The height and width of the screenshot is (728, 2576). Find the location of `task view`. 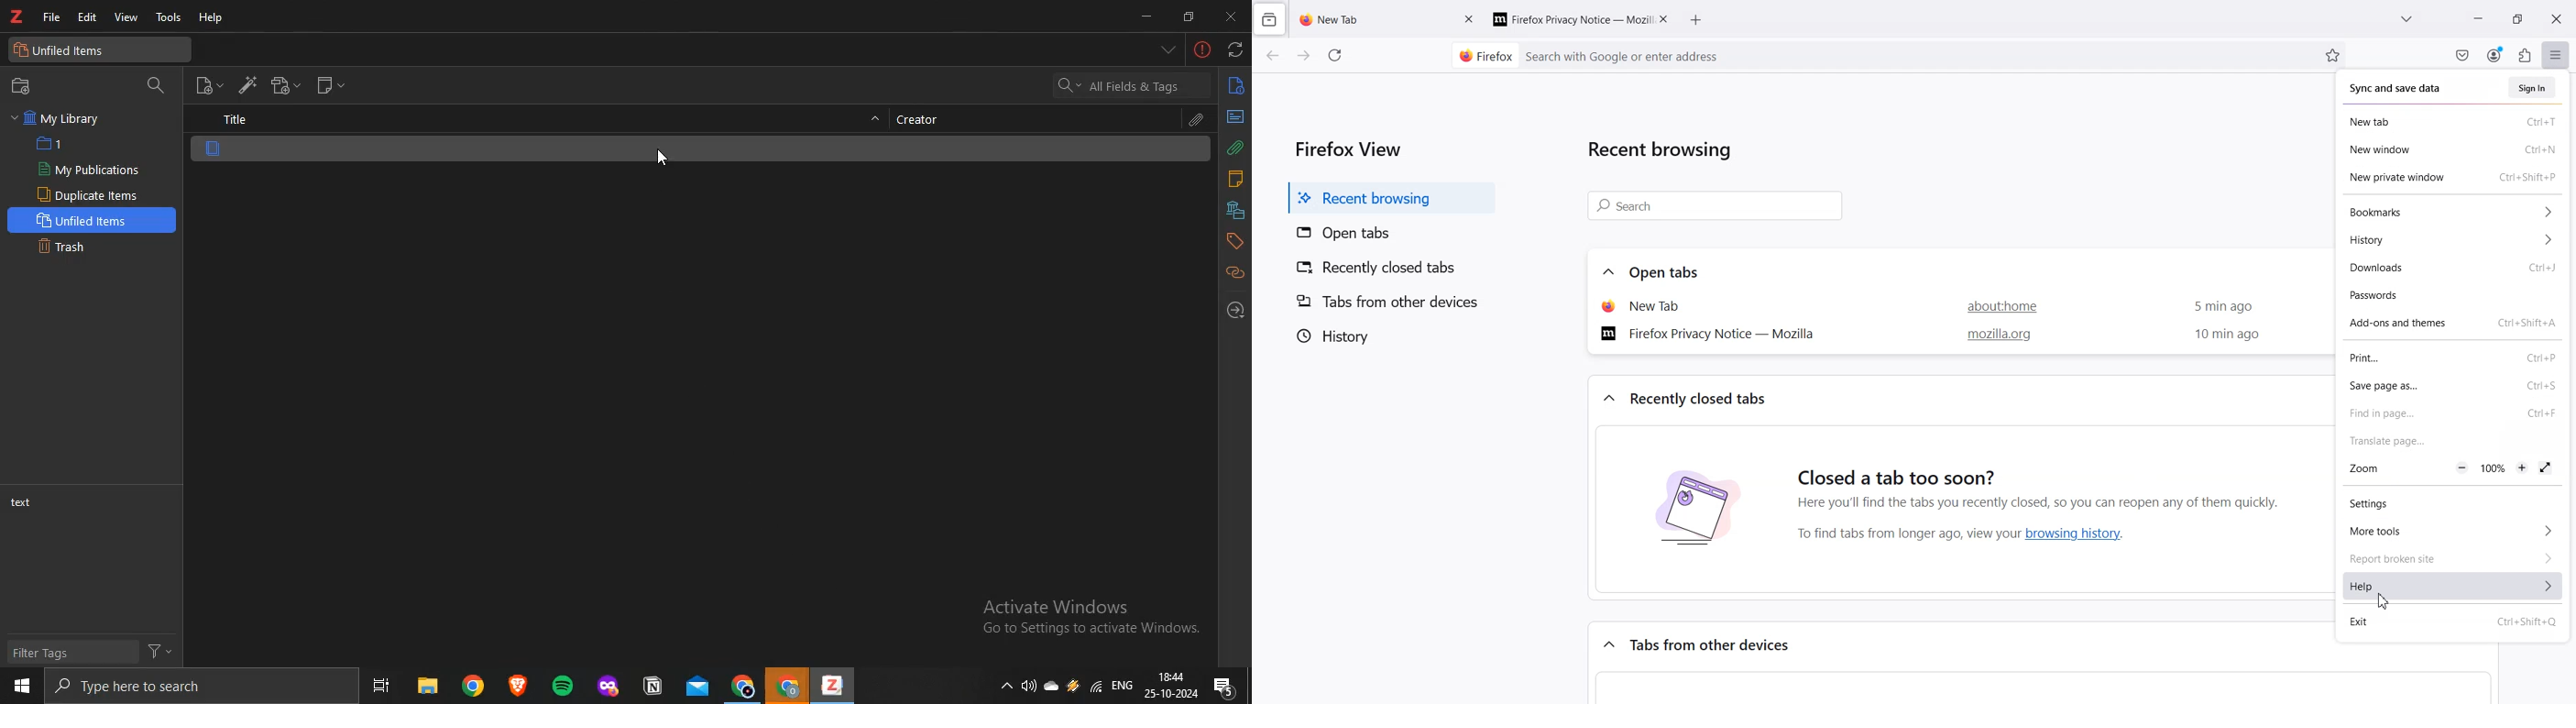

task view is located at coordinates (379, 686).